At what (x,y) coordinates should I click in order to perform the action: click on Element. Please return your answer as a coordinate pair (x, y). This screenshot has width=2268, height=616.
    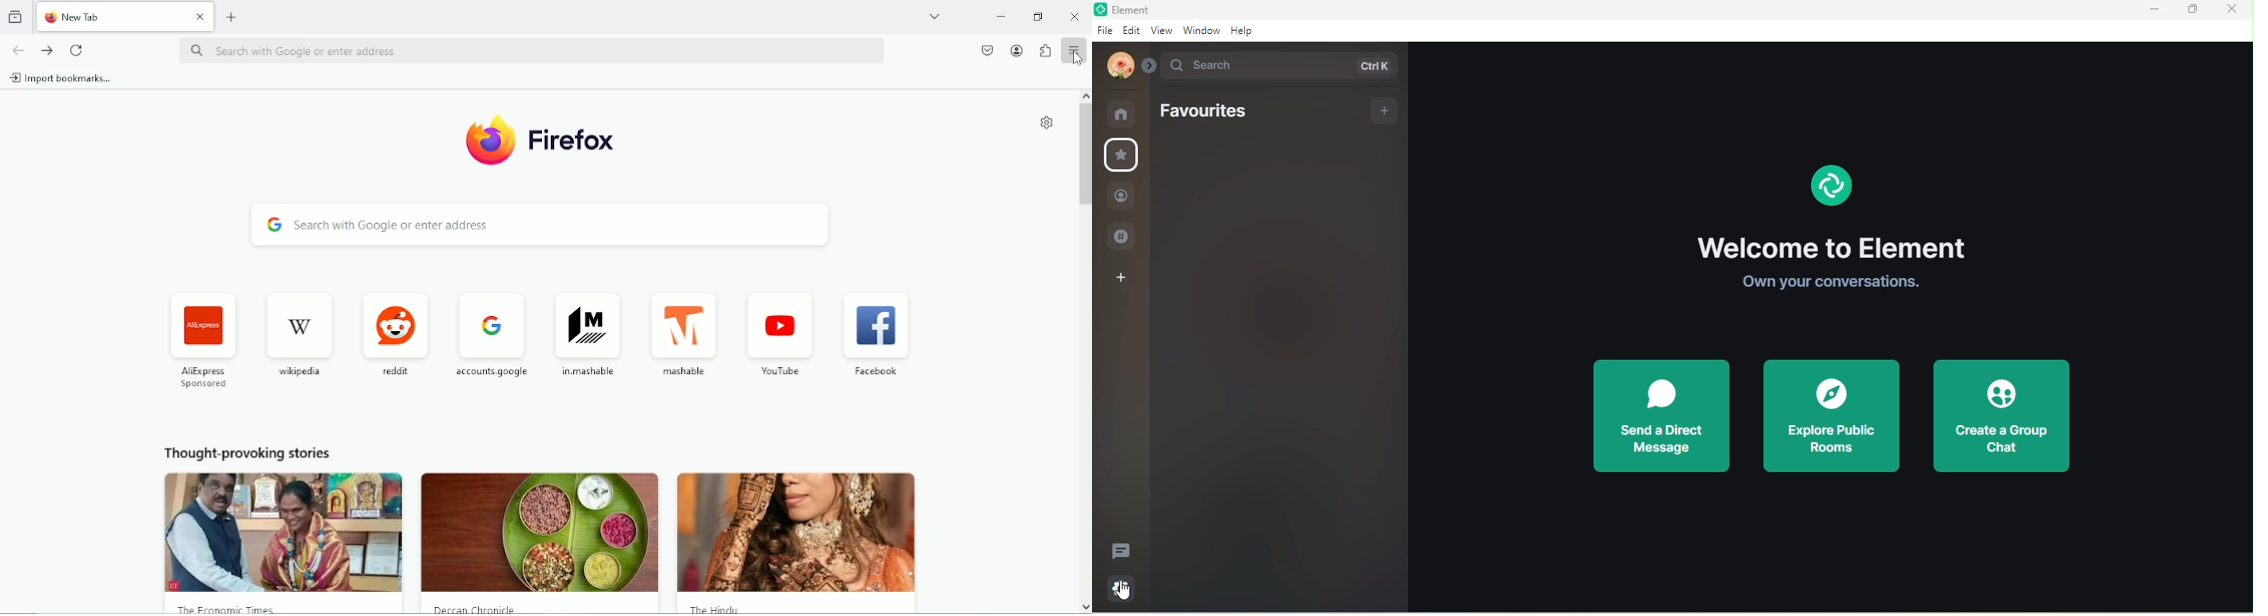
    Looking at the image, I should click on (1138, 9).